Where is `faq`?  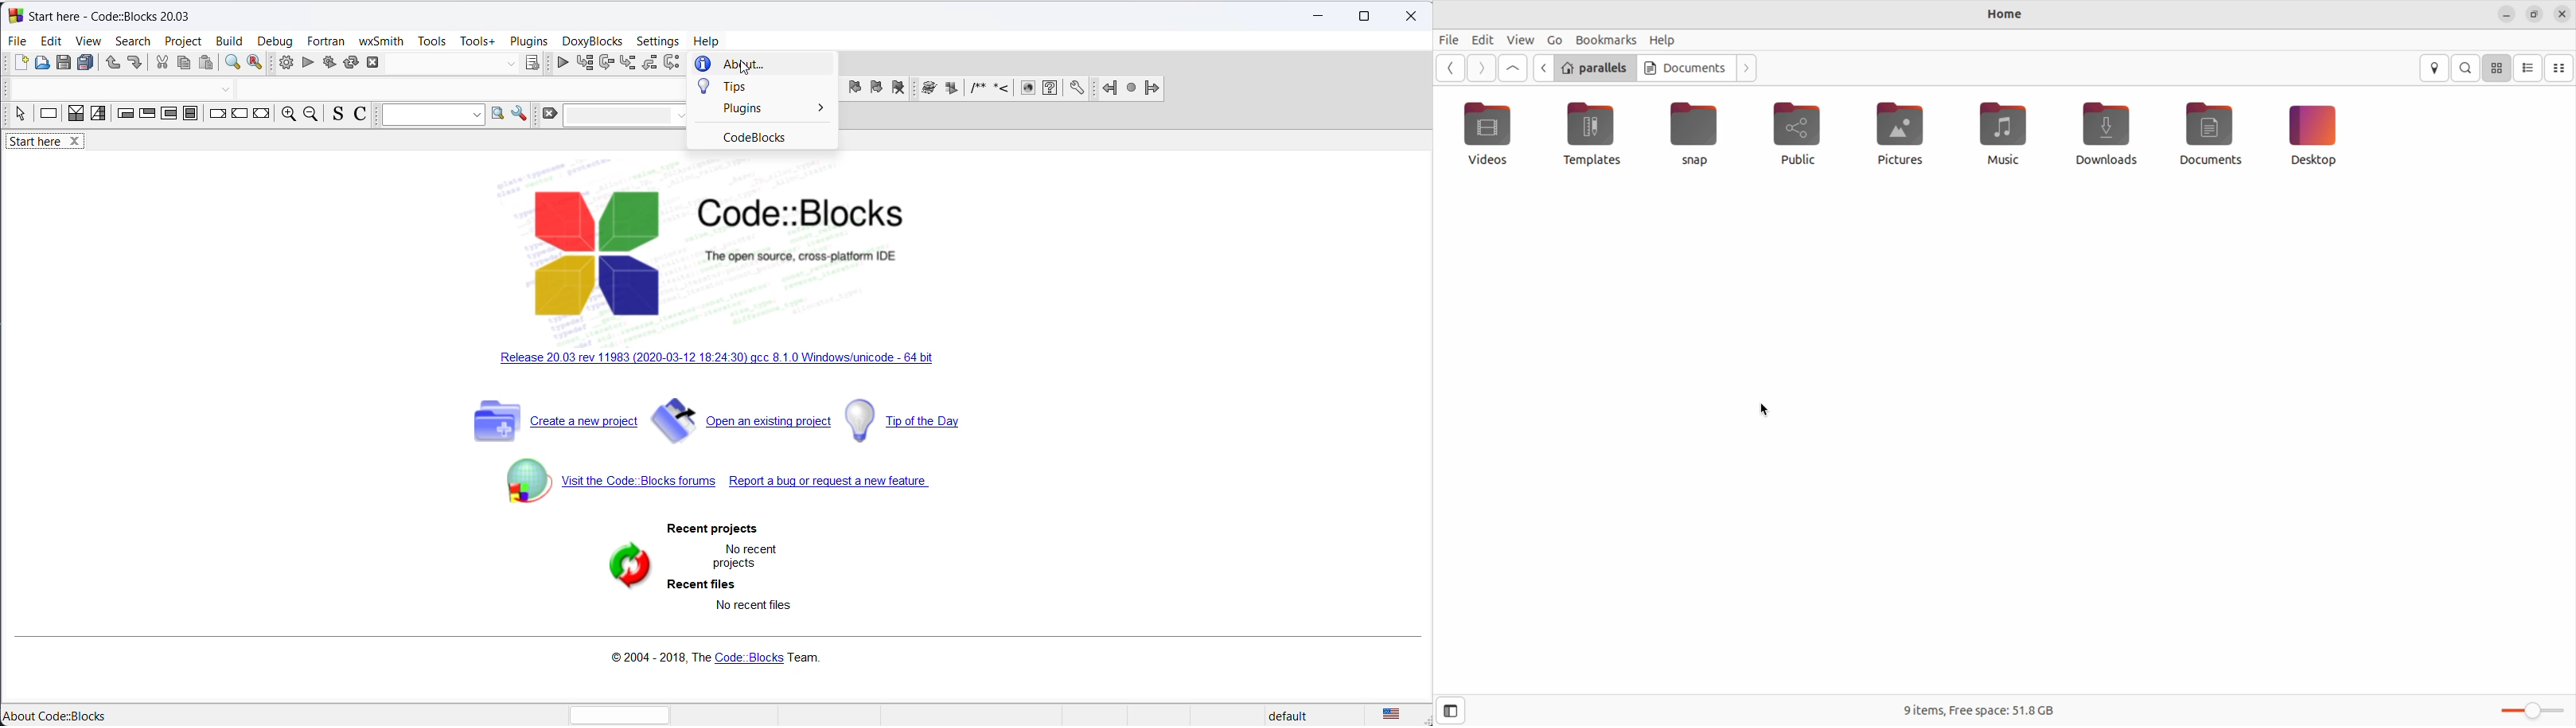 faq is located at coordinates (1050, 88).